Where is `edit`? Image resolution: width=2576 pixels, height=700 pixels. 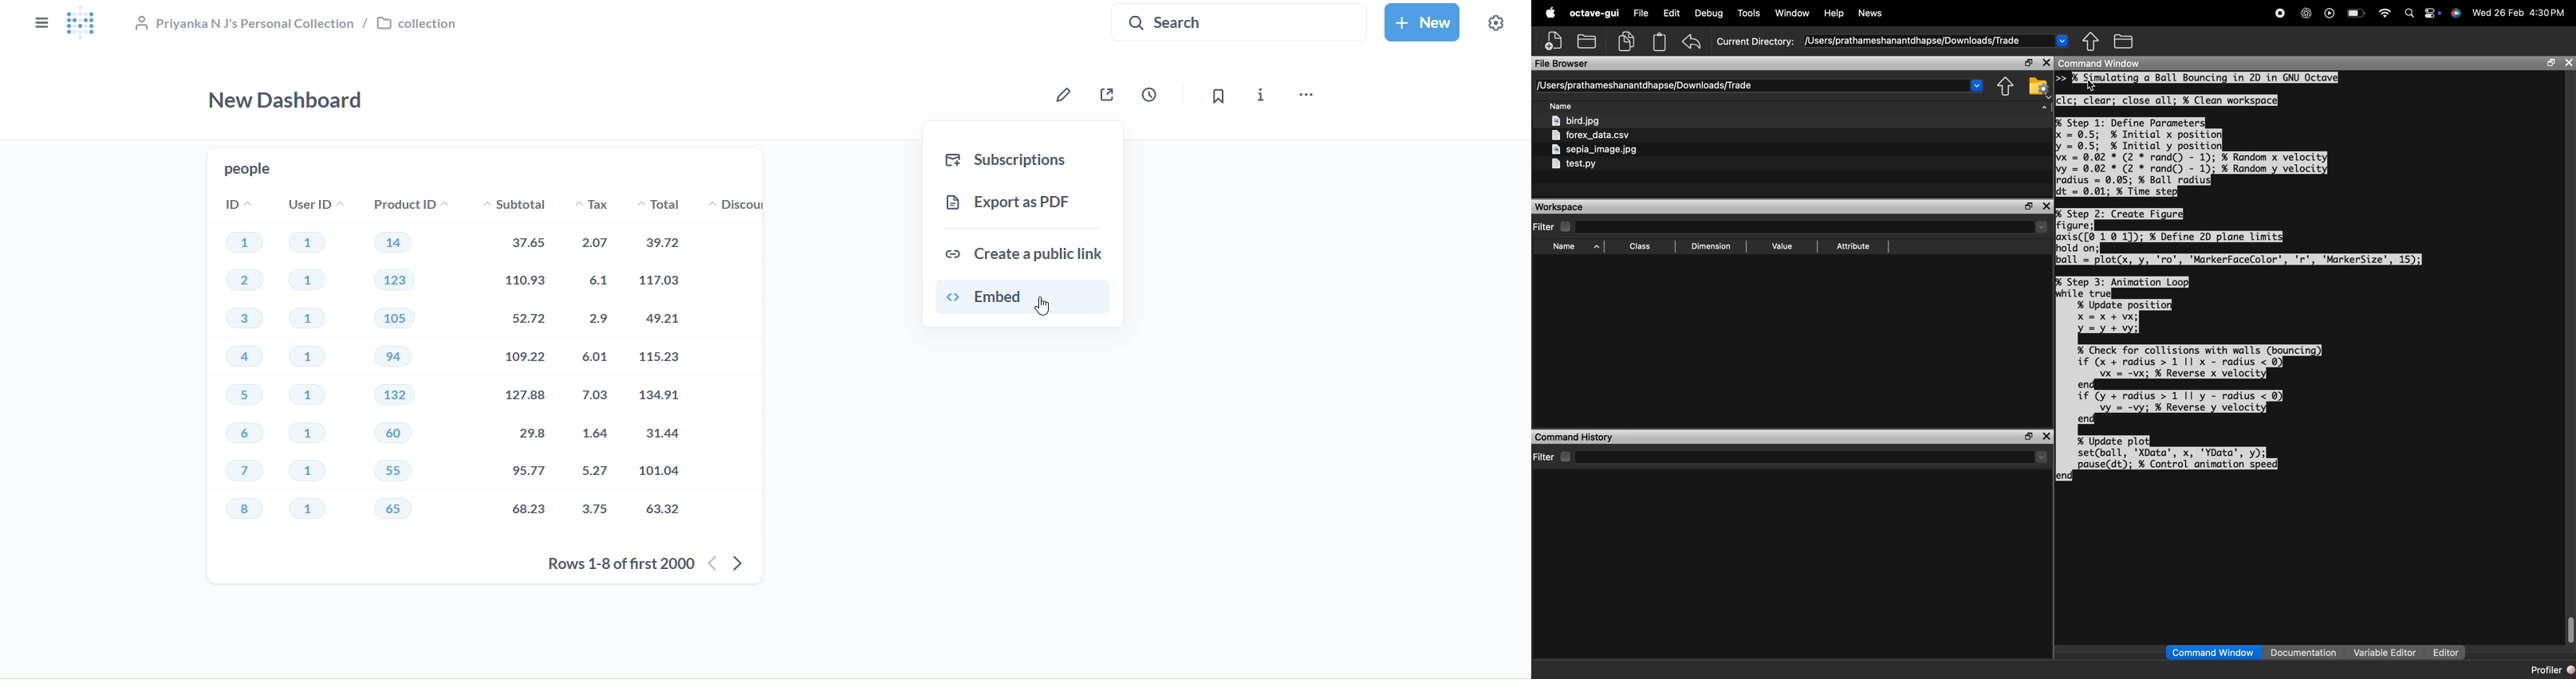
edit is located at coordinates (1672, 13).